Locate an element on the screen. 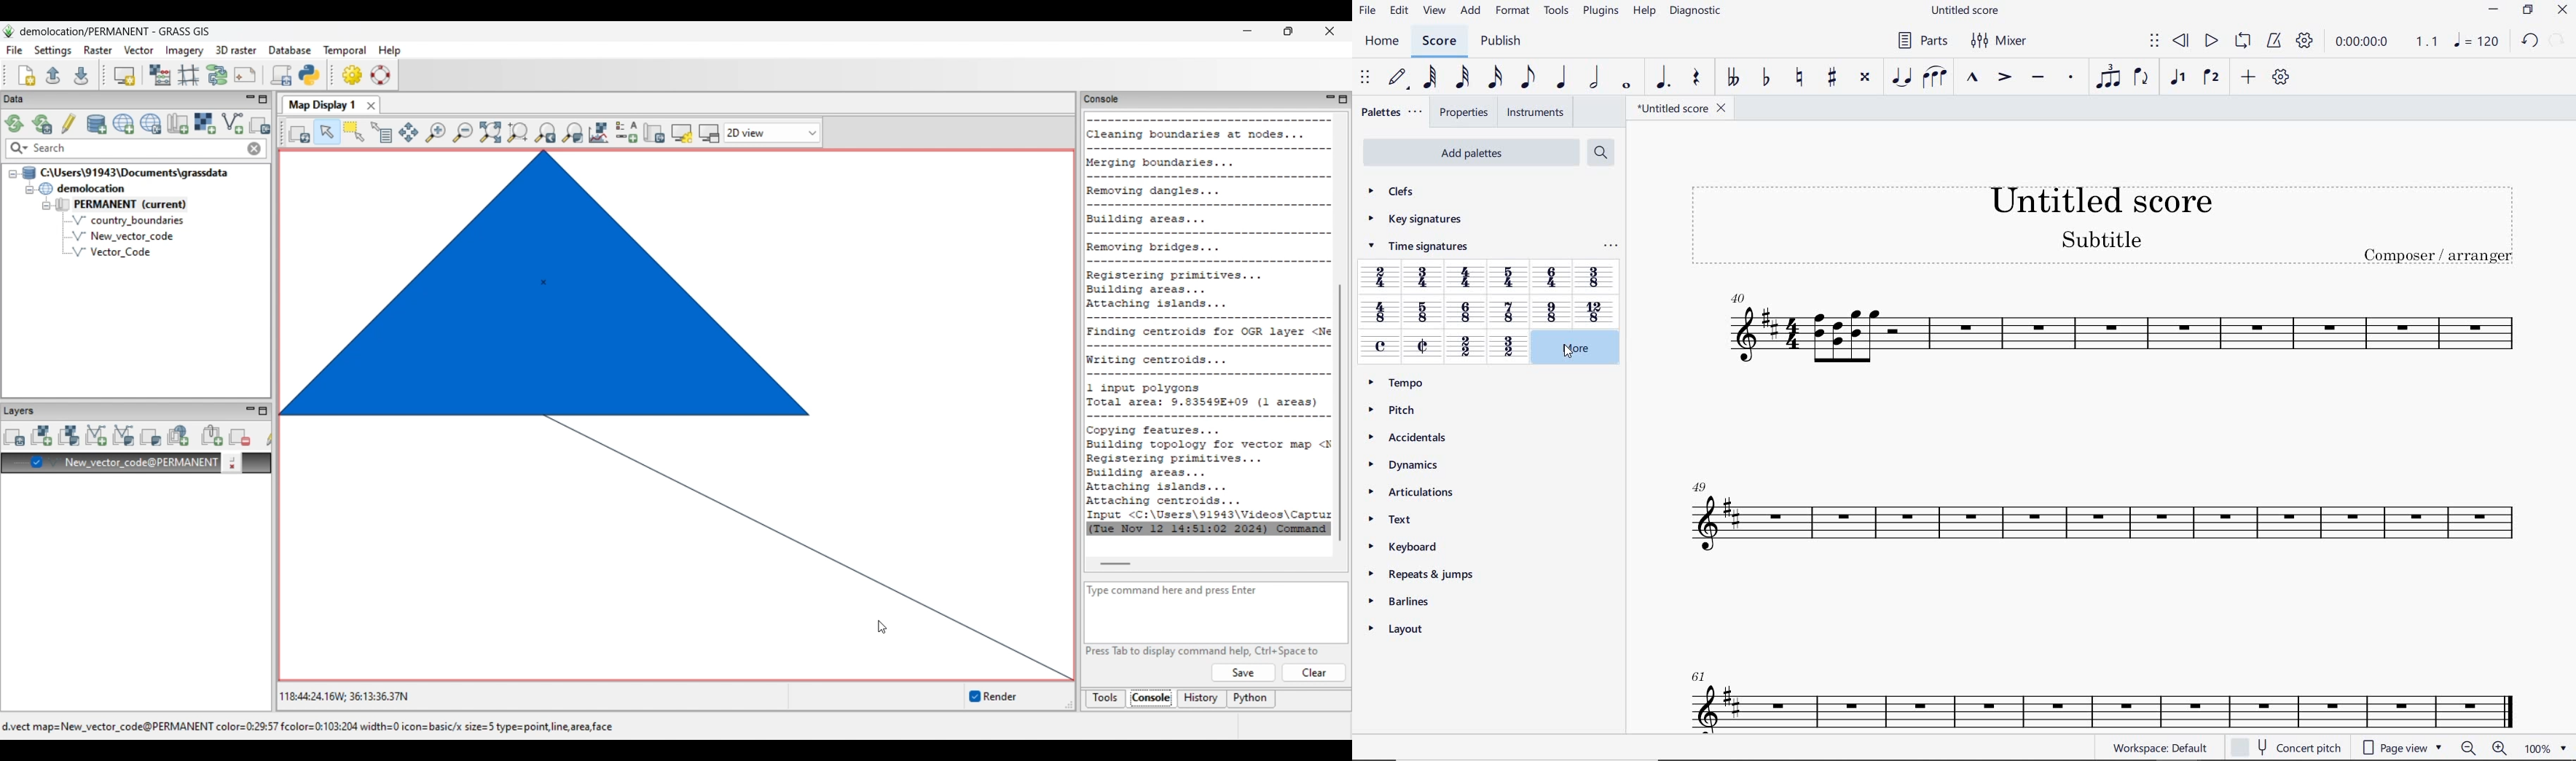 This screenshot has width=2576, height=784. MIXER is located at coordinates (2000, 42).